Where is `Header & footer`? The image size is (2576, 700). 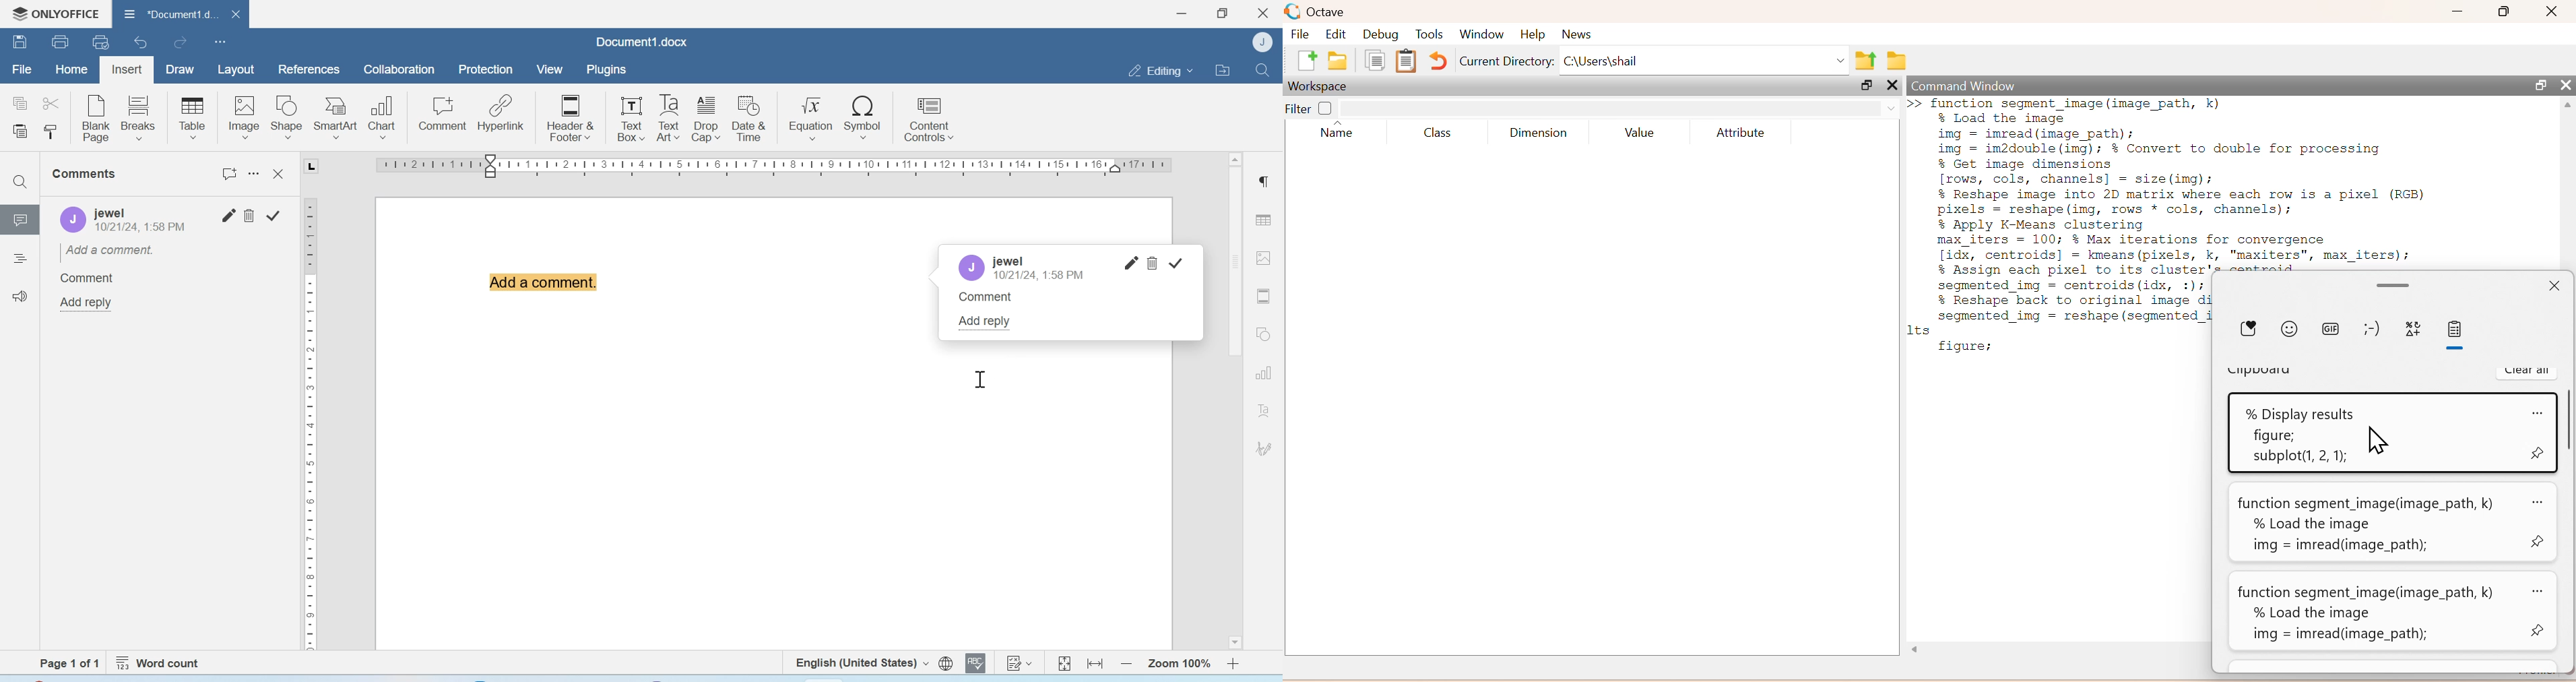 Header & footer is located at coordinates (1265, 296).